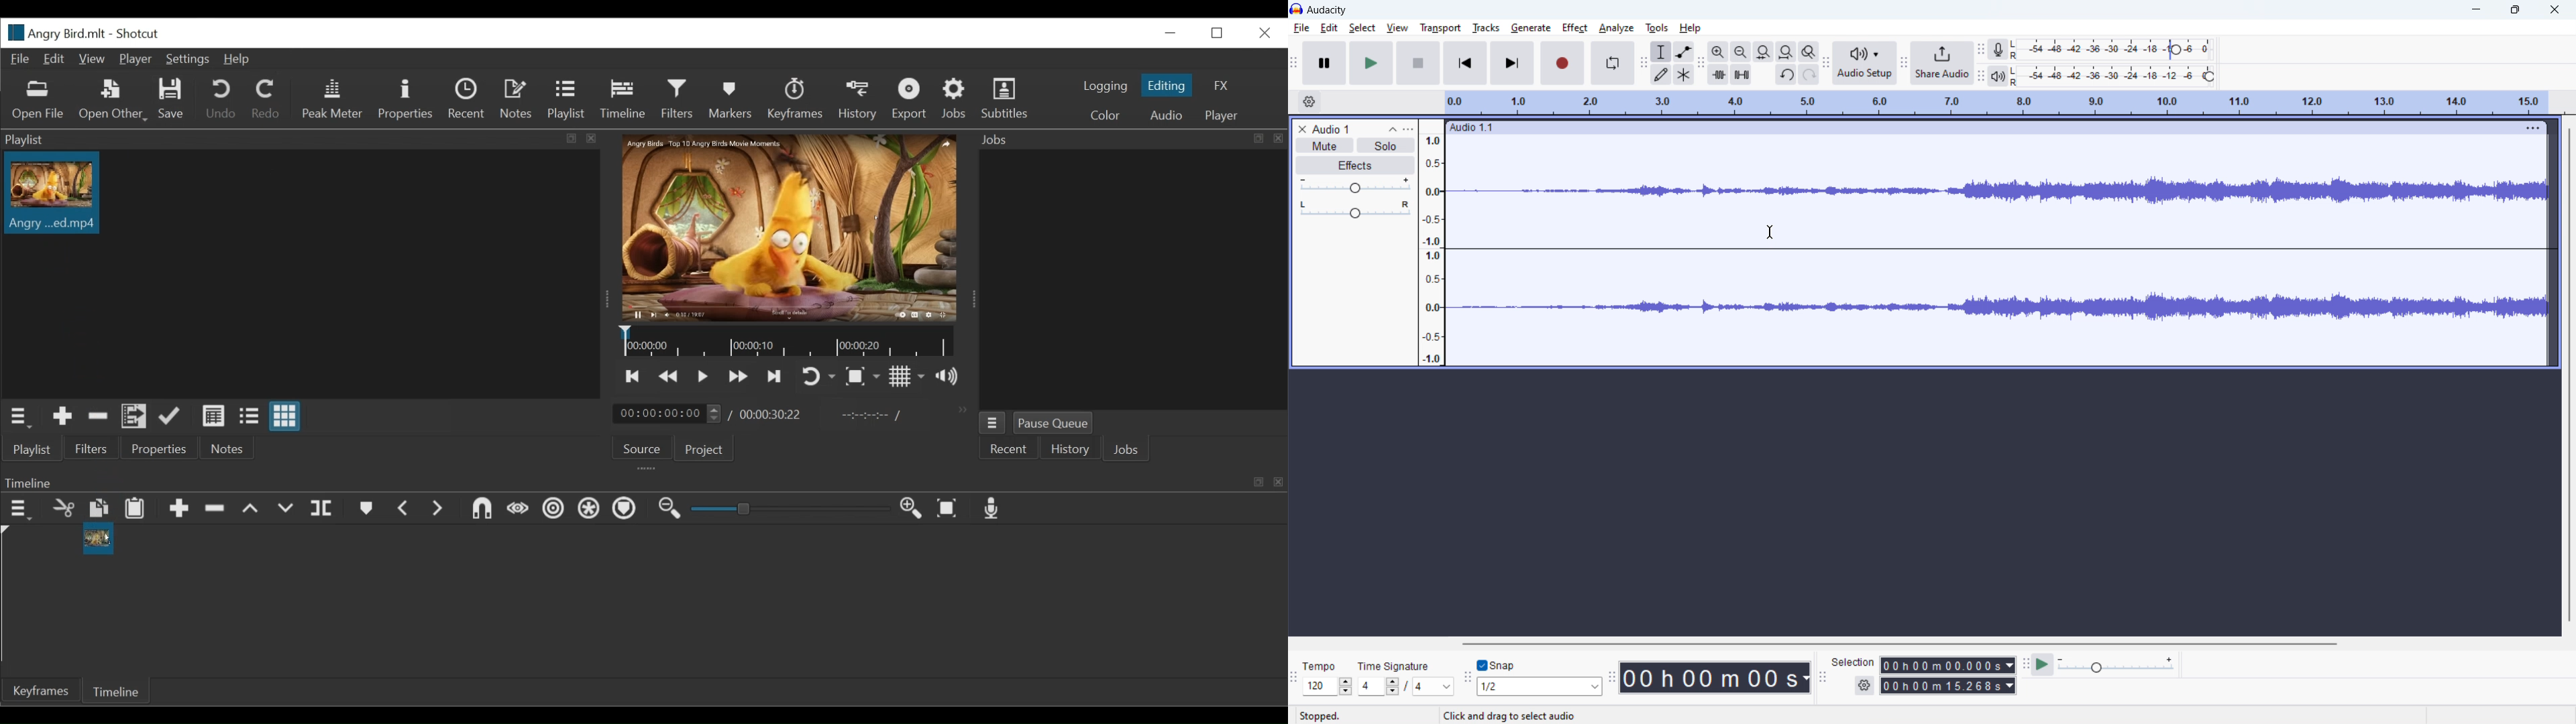 The image size is (2576, 728). I want to click on Toggle player looping, so click(815, 375).